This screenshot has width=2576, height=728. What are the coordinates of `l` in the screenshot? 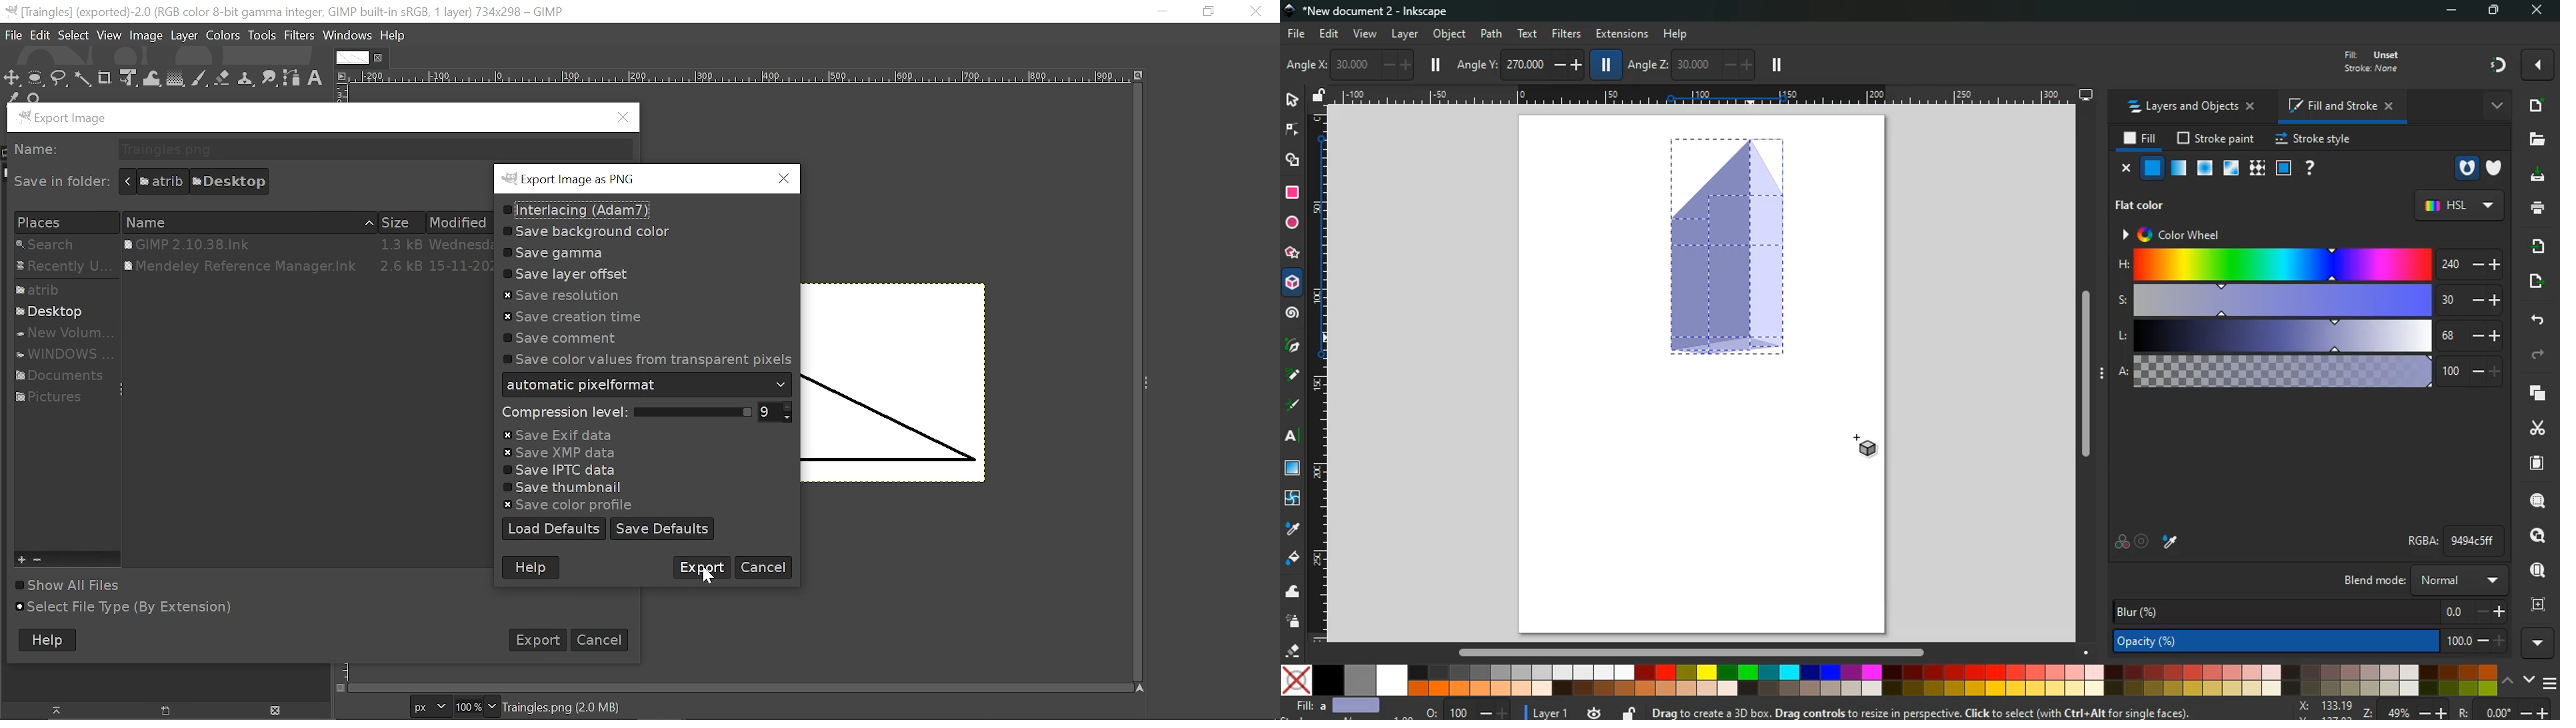 It's located at (2311, 336).